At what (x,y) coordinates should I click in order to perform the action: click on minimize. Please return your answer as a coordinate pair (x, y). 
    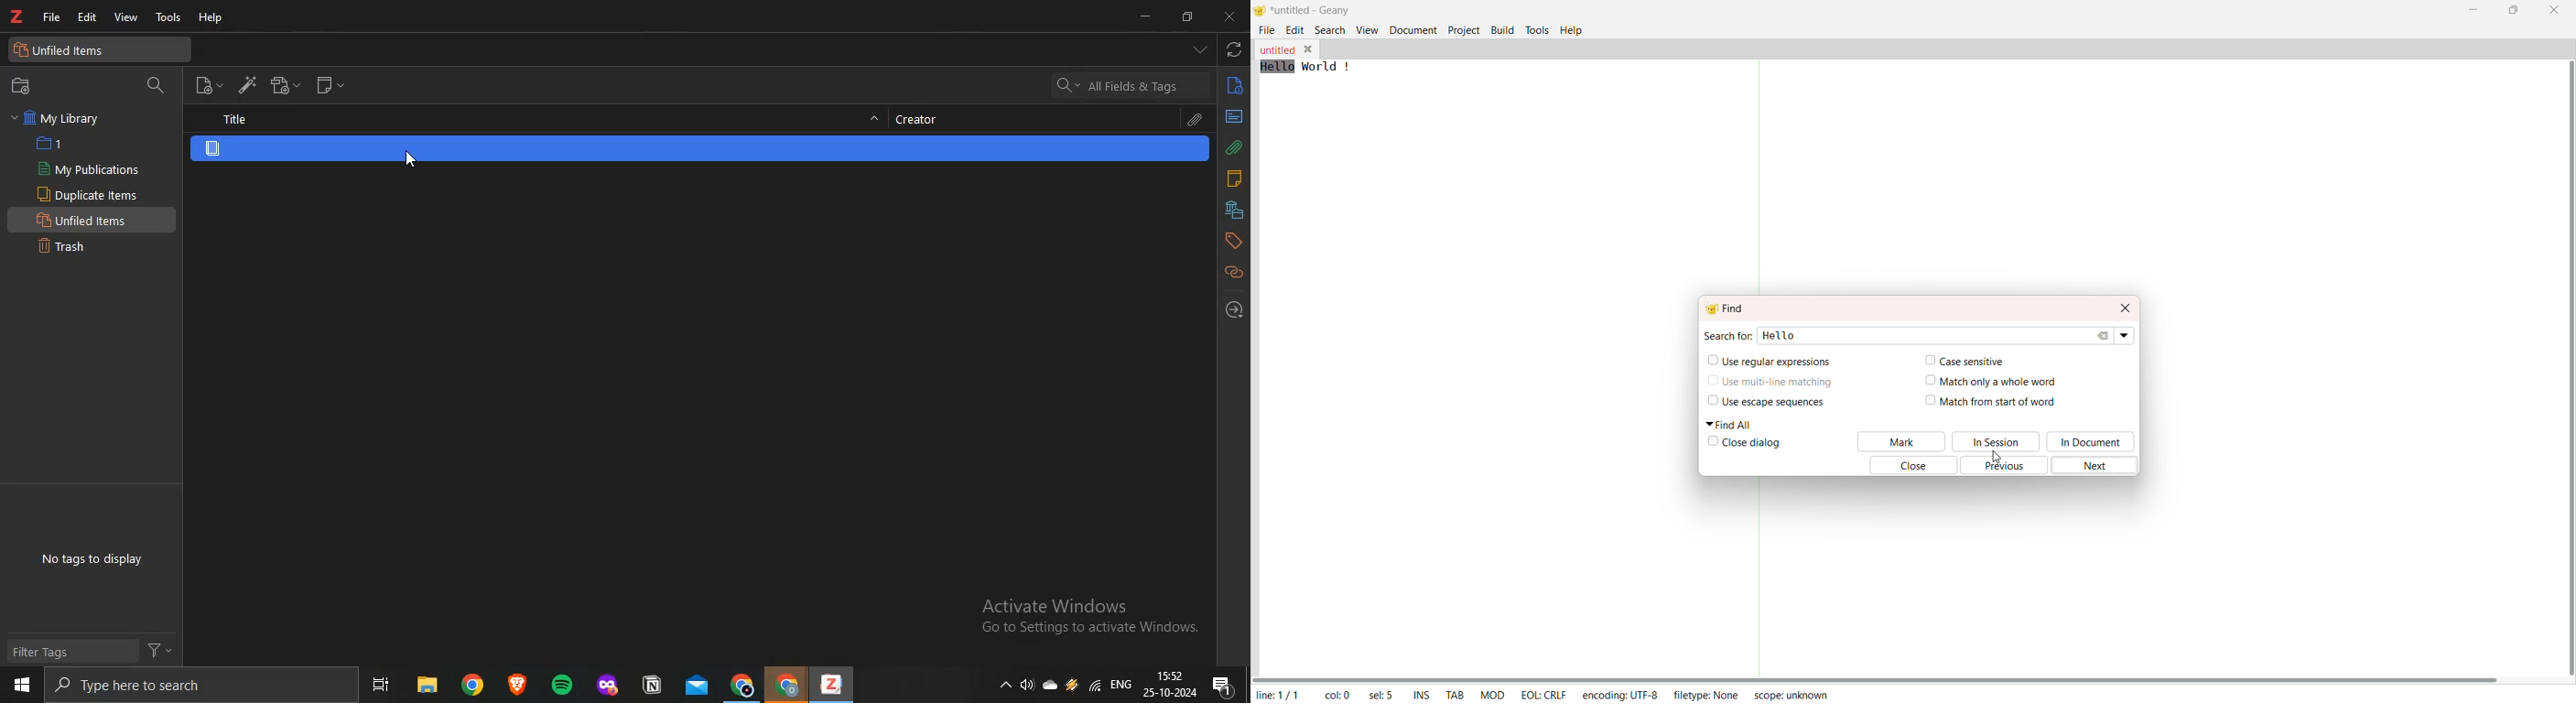
    Looking at the image, I should click on (1149, 17).